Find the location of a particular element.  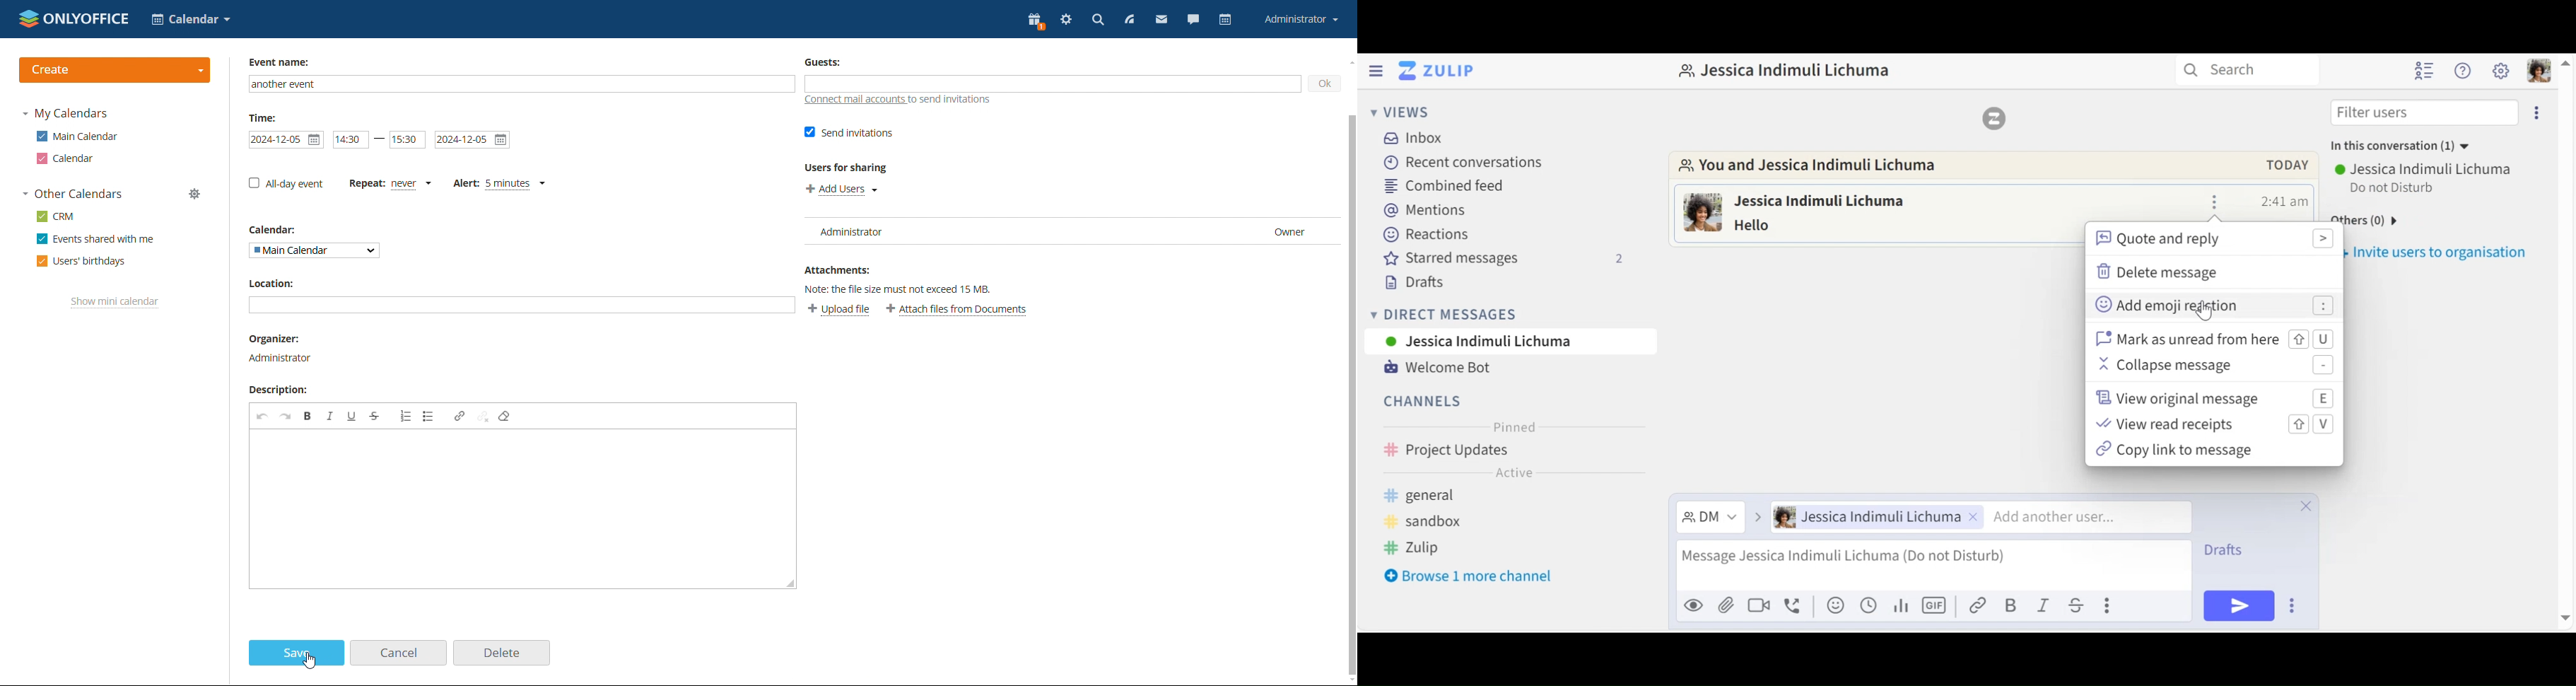

Status is located at coordinates (2395, 189).